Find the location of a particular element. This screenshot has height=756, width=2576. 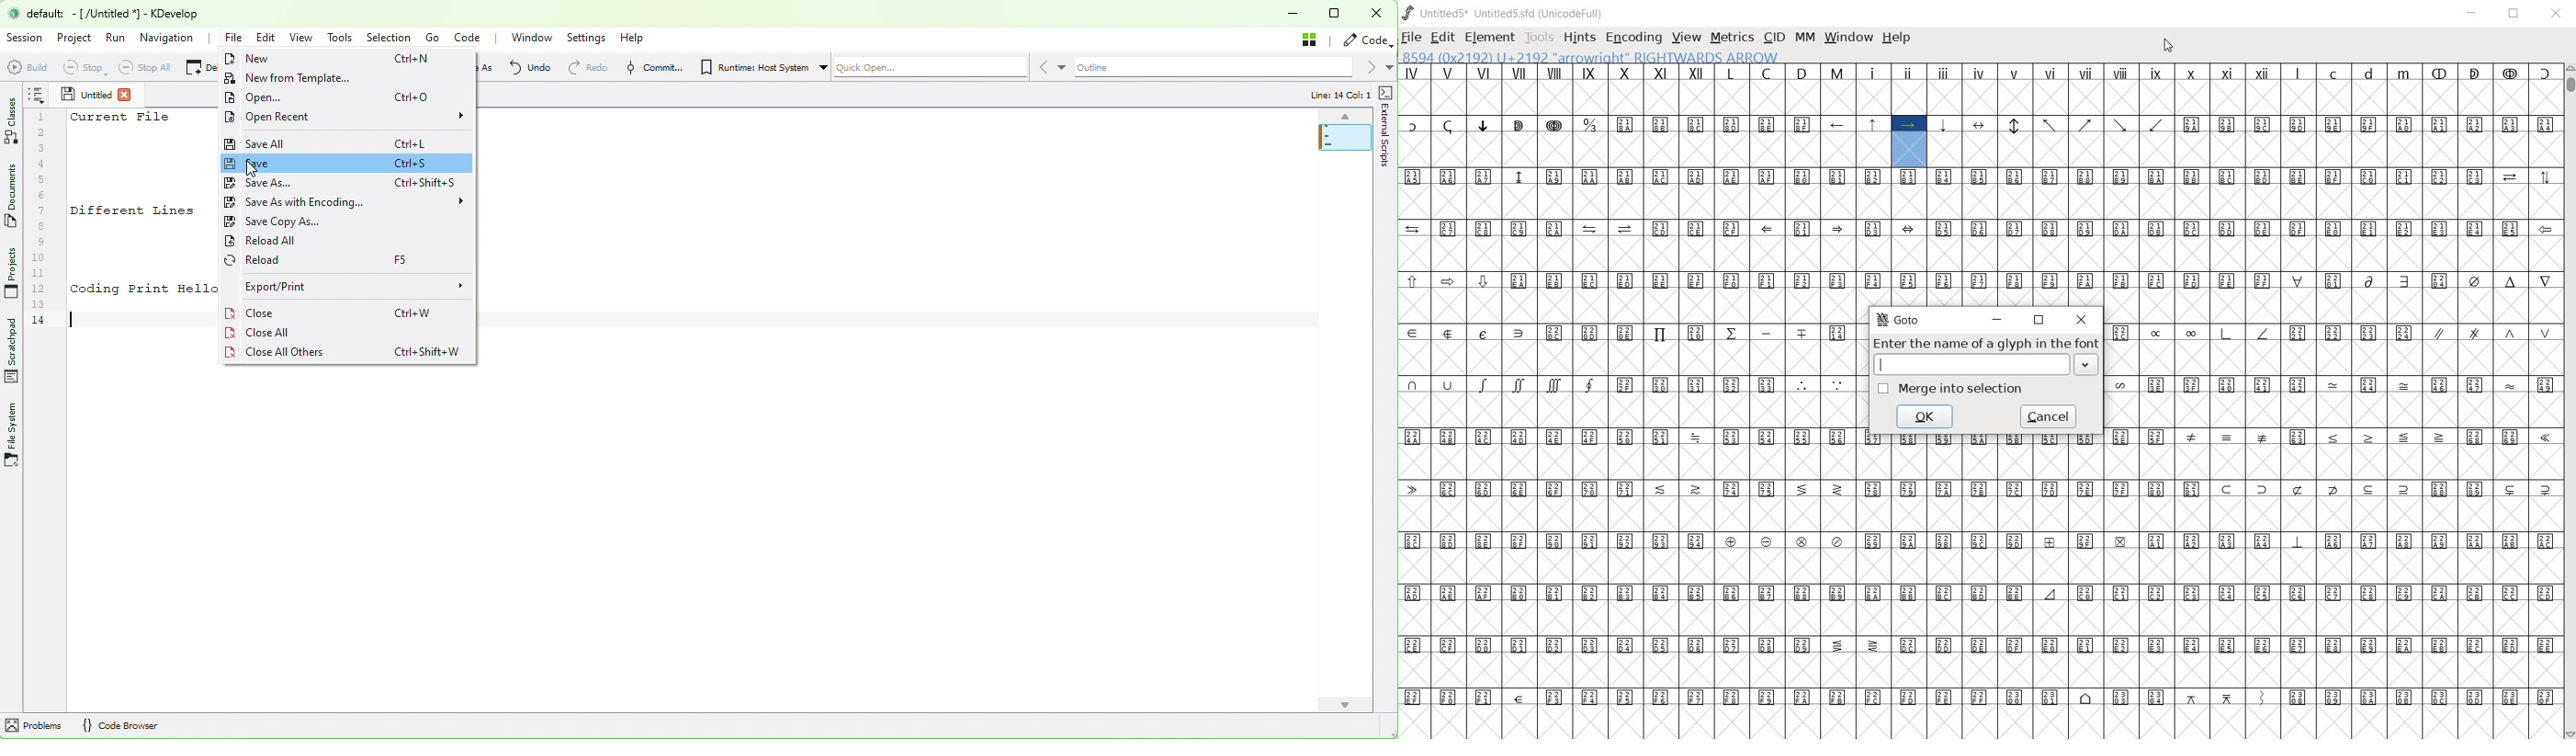

CID is located at coordinates (1773, 37).